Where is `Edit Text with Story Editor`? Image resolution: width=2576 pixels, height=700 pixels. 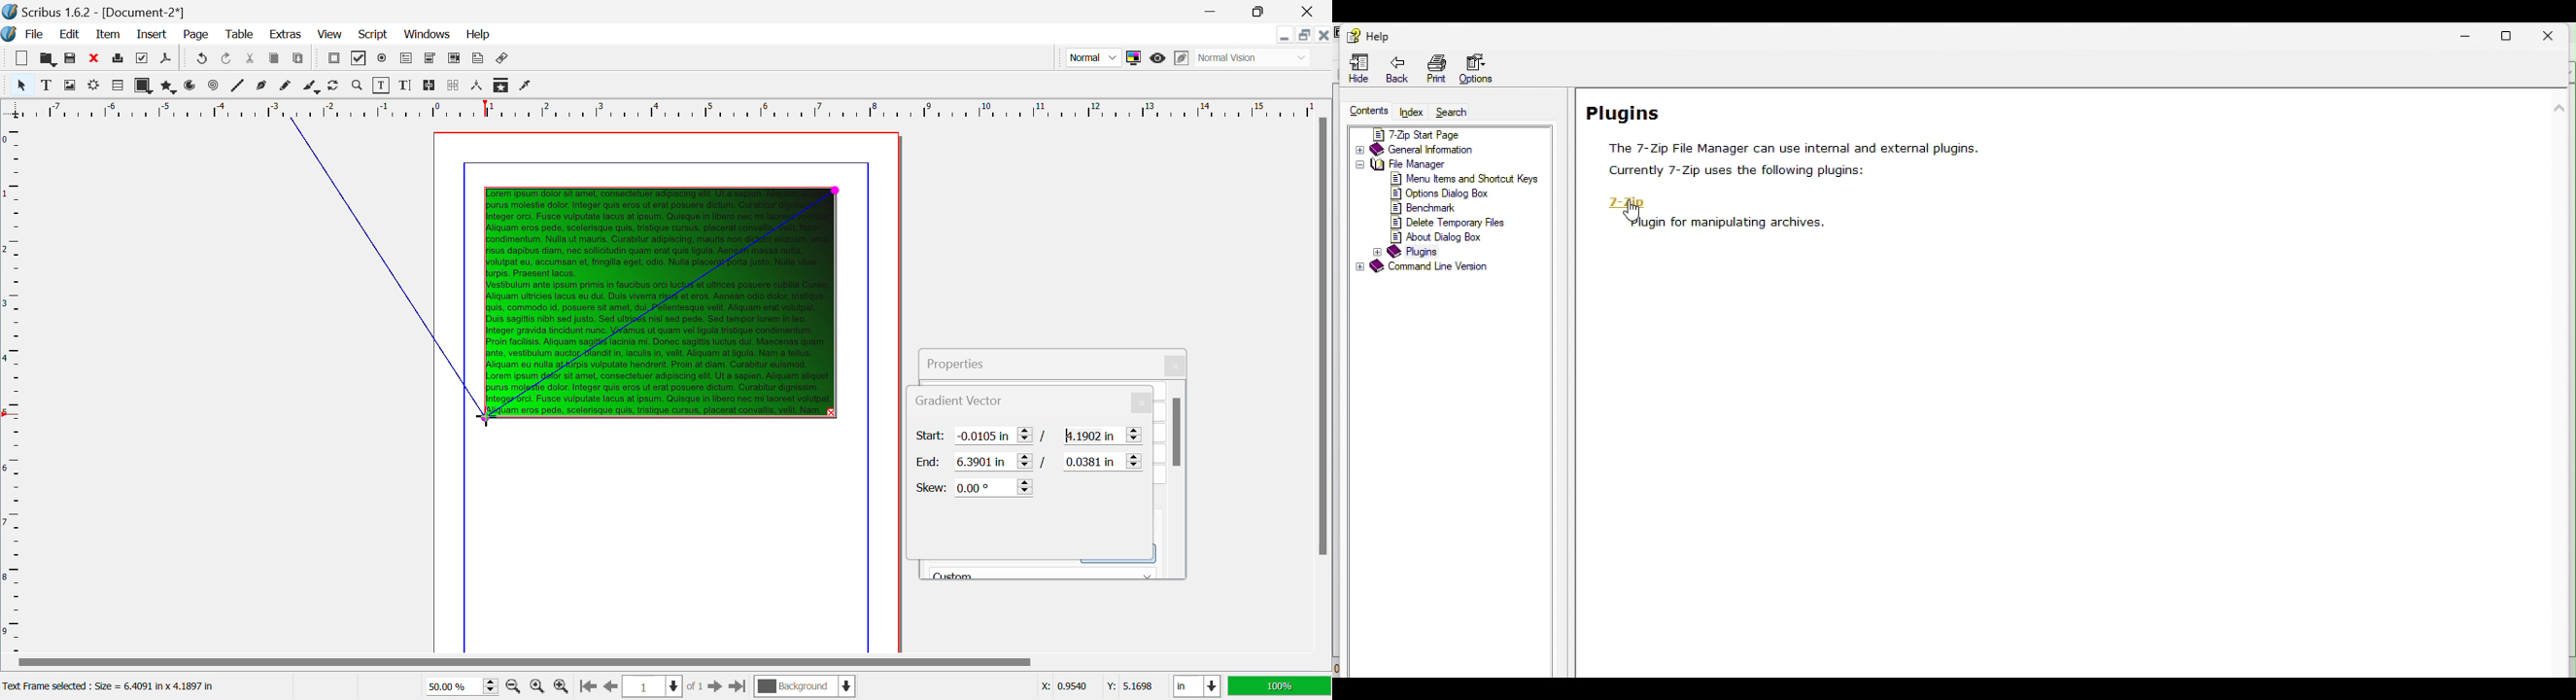
Edit Text with Story Editor is located at coordinates (405, 85).